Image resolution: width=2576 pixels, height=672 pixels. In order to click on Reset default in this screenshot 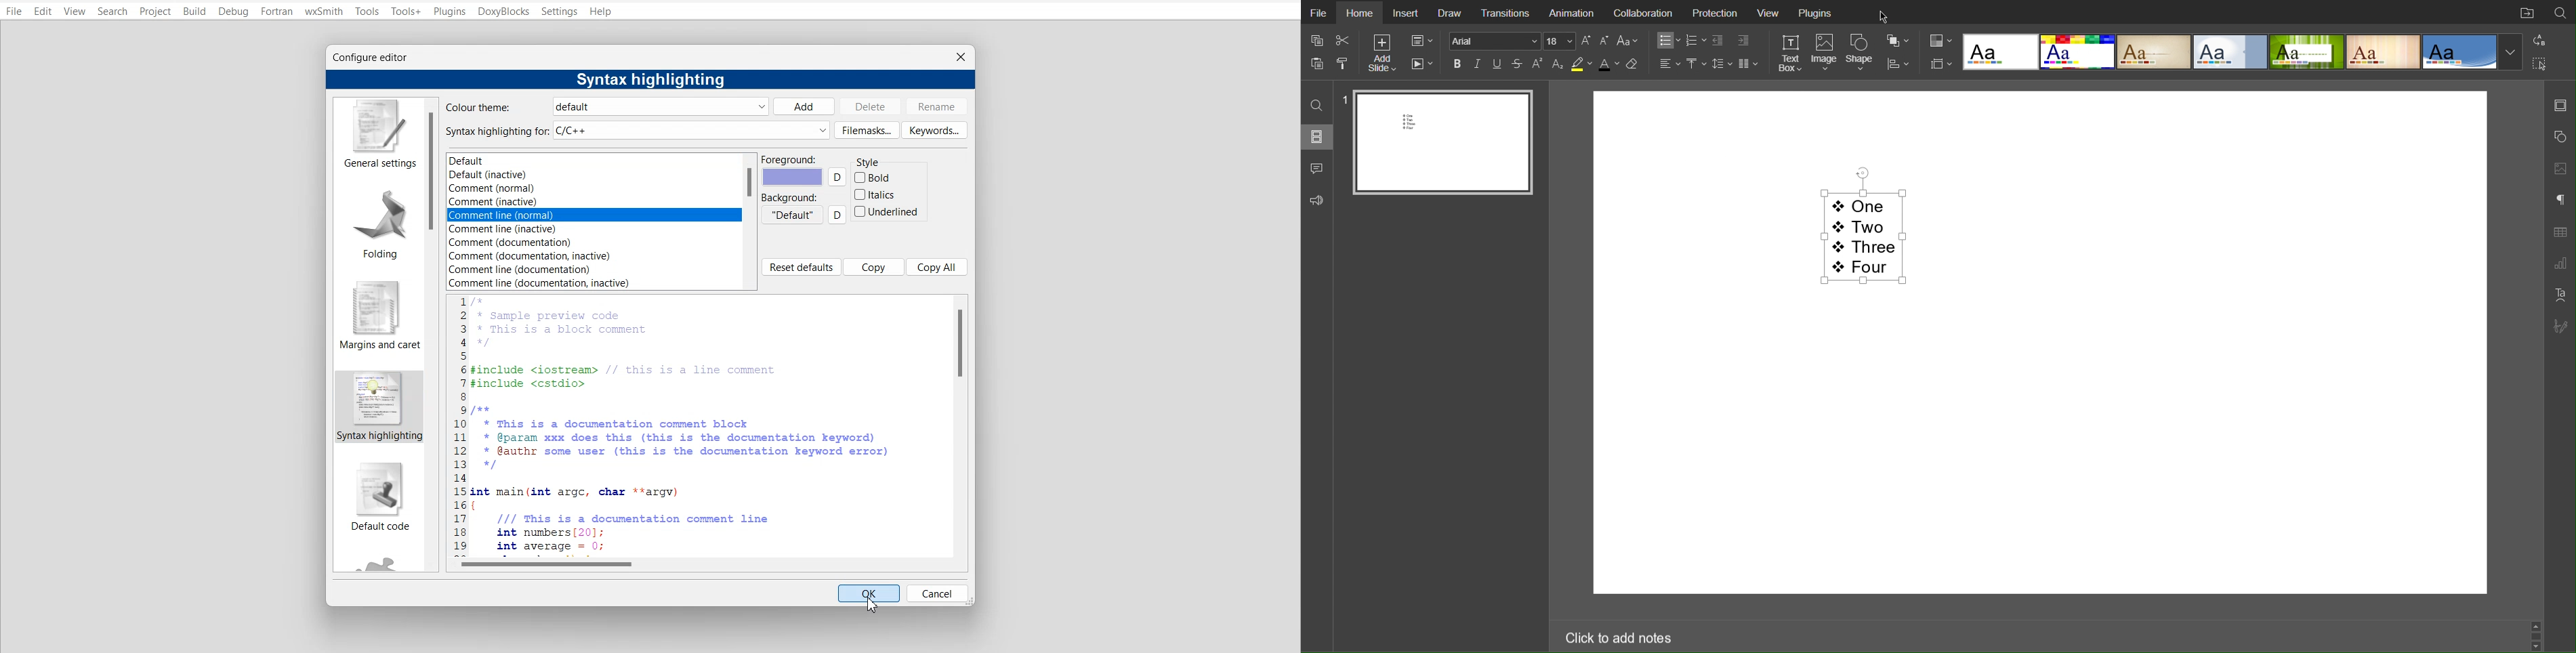, I will do `click(801, 267)`.